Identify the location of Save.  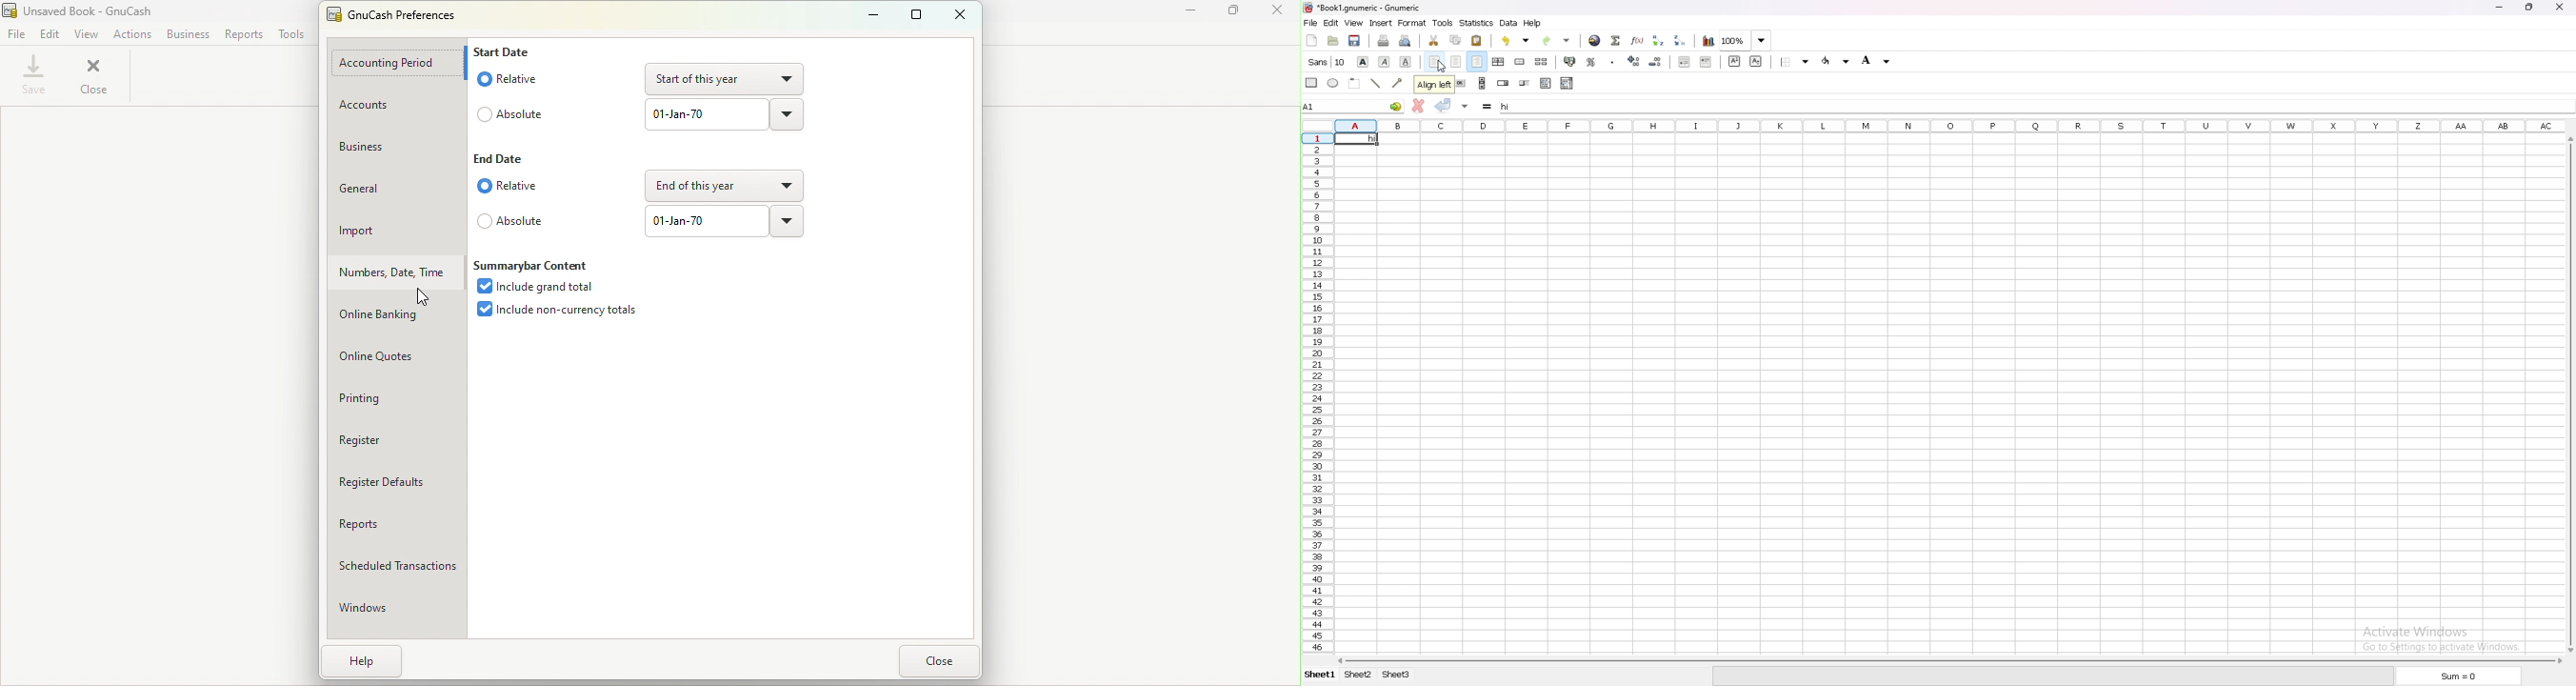
(32, 74).